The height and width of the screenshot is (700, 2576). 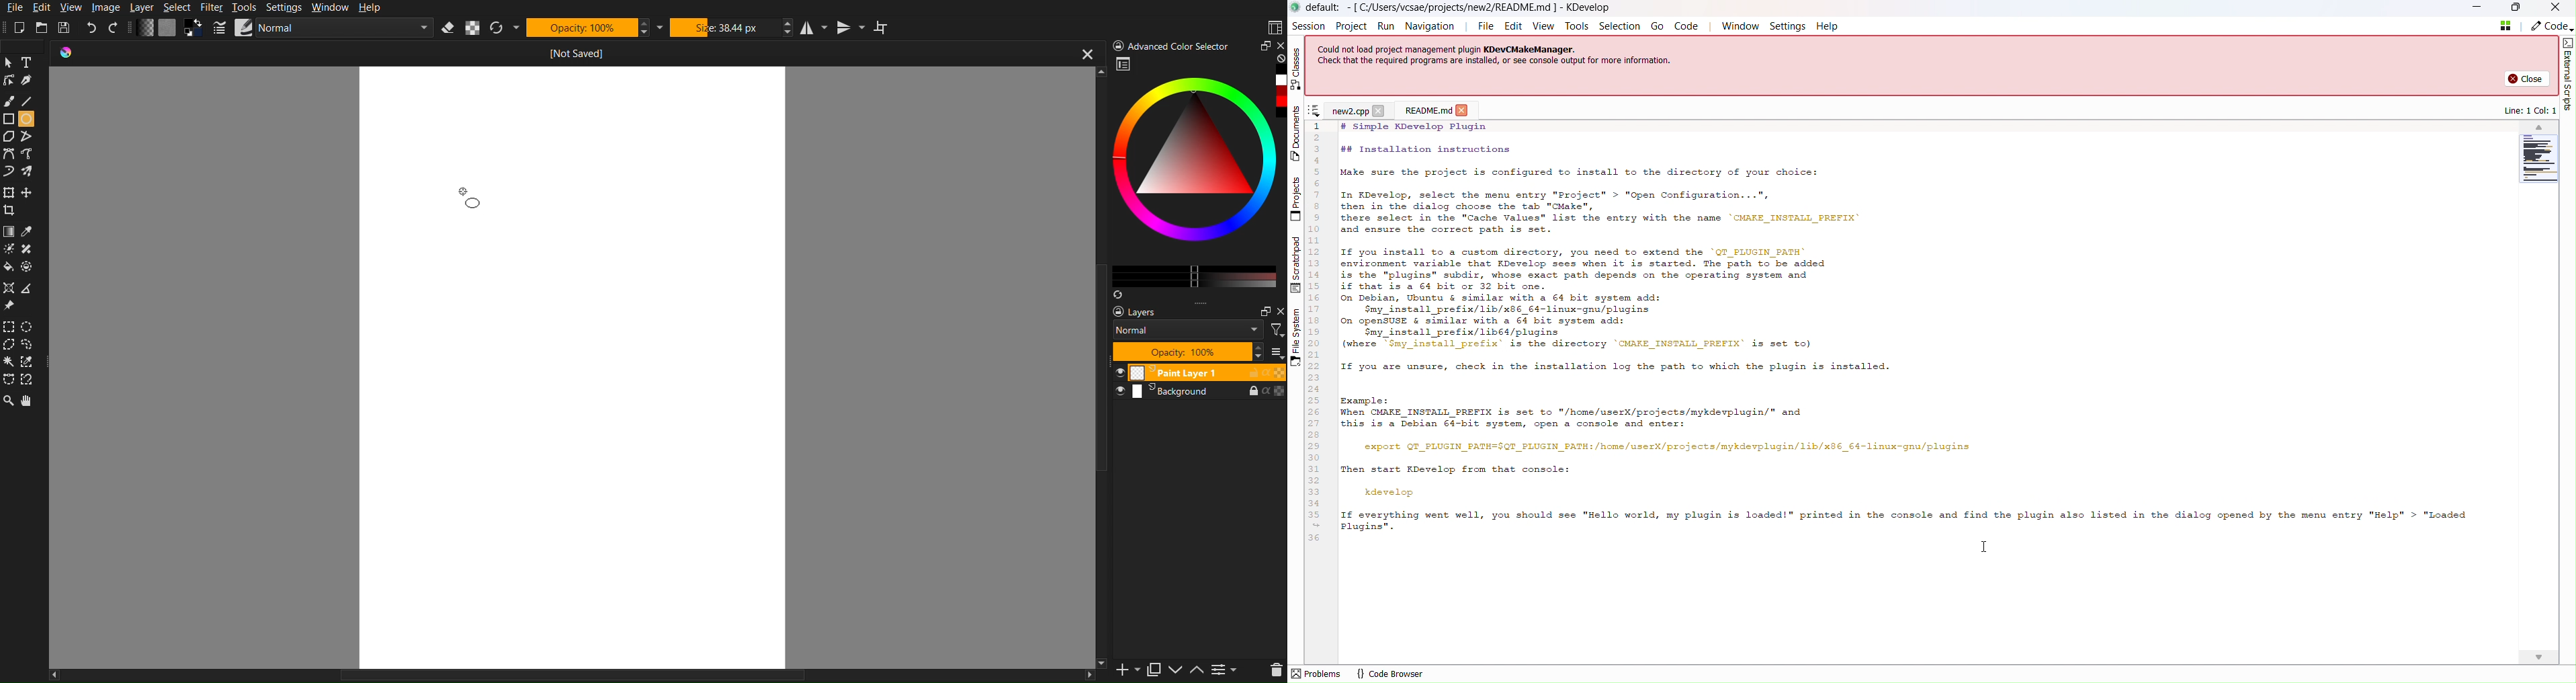 What do you see at coordinates (497, 28) in the screenshot?
I see `Refresh` at bounding box center [497, 28].